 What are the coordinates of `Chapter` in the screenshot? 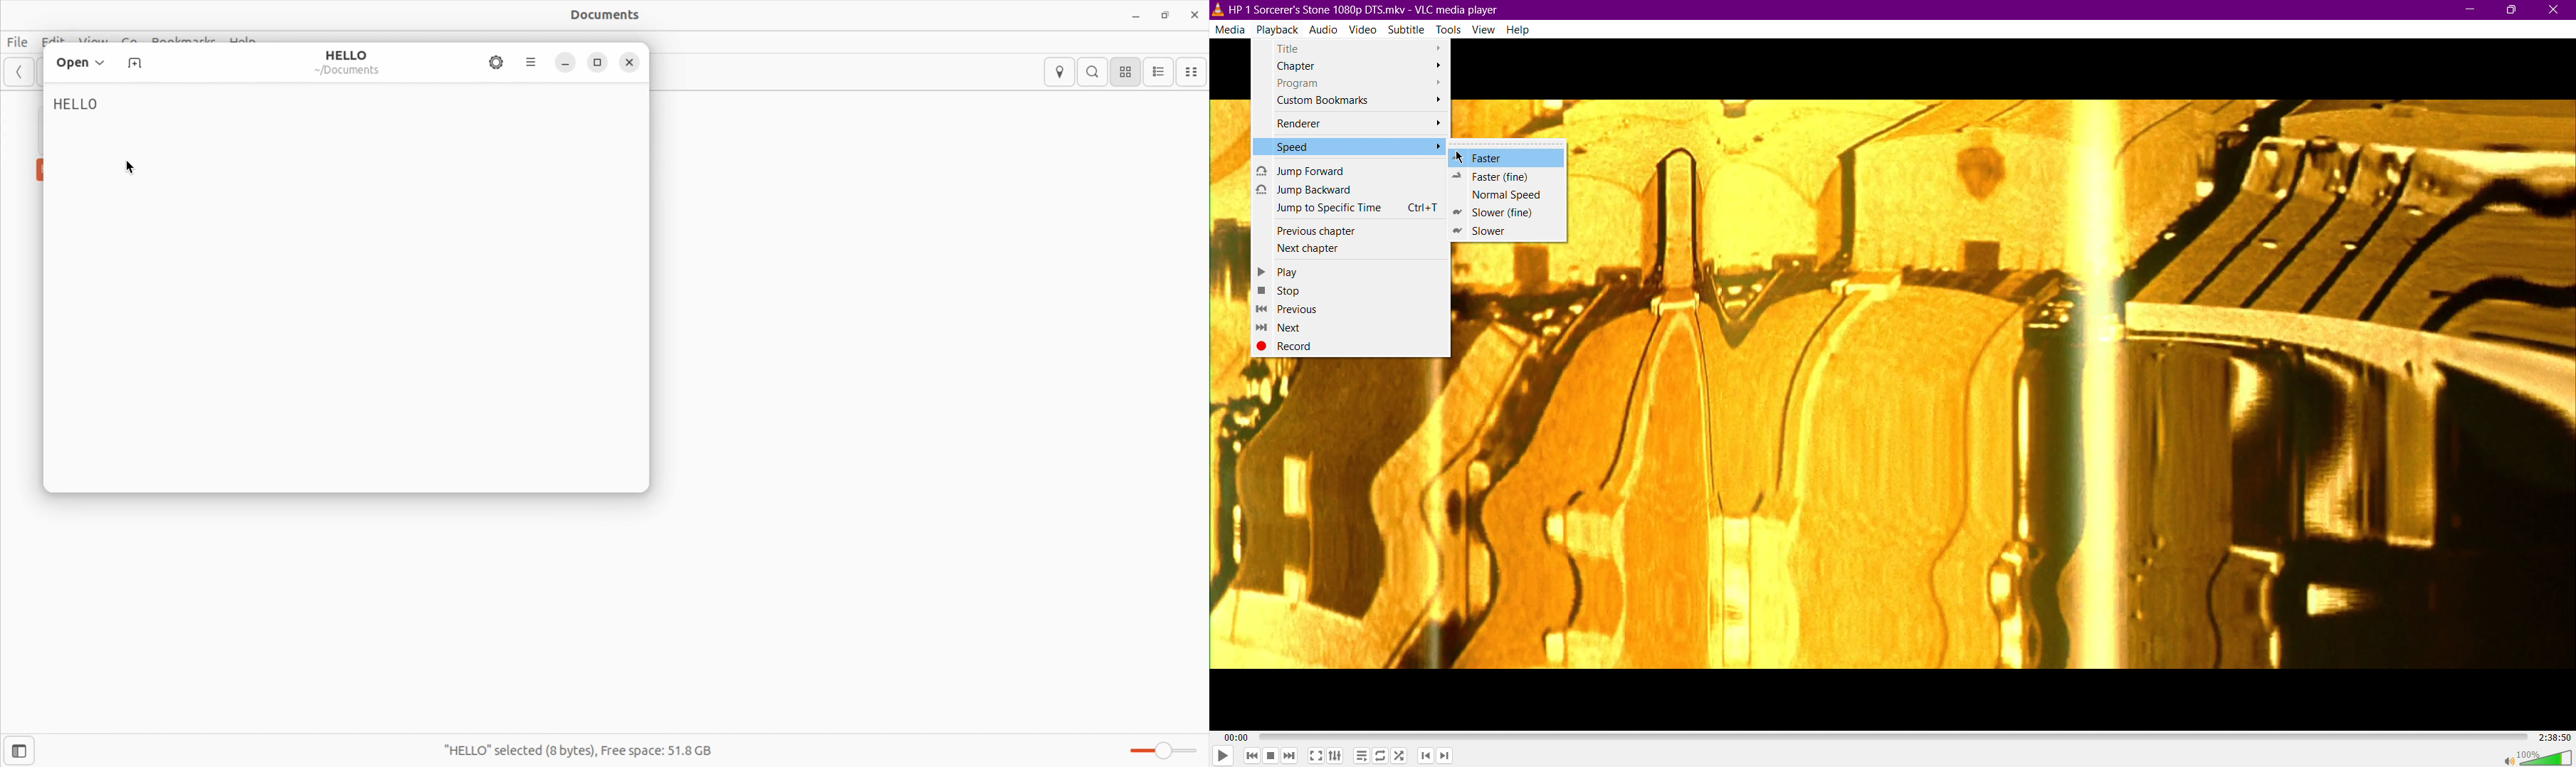 It's located at (1353, 67).